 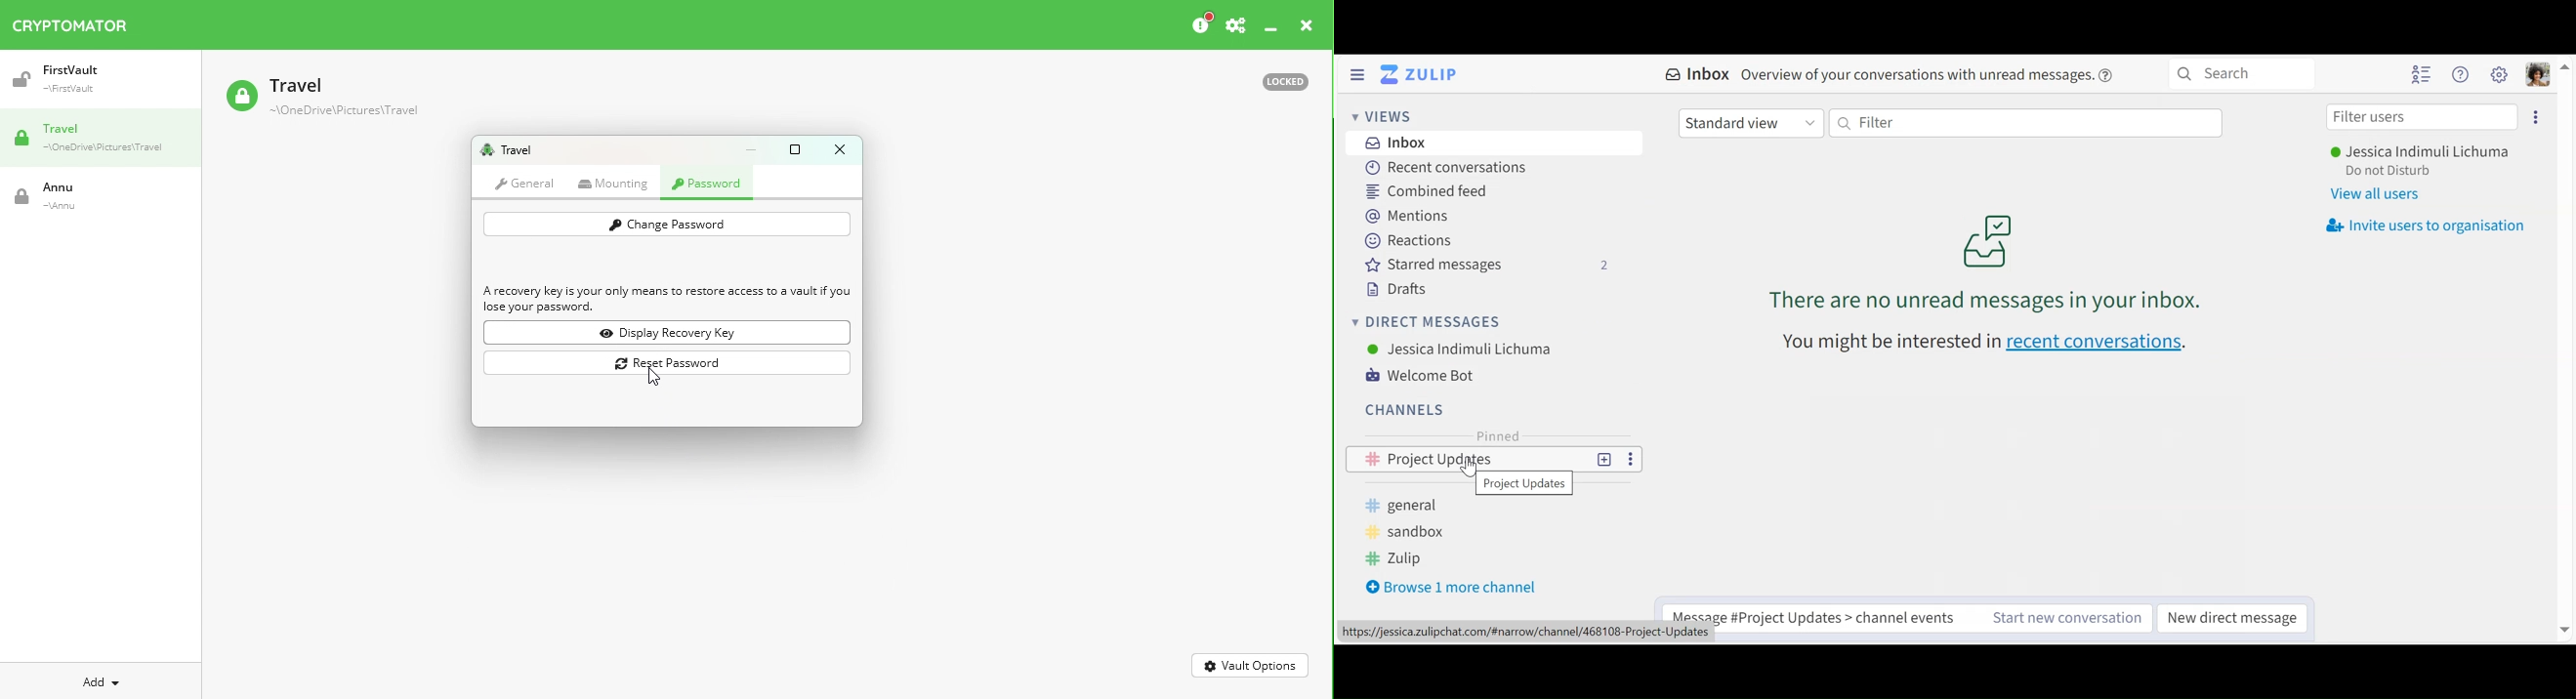 I want to click on Travel, so click(x=107, y=140).